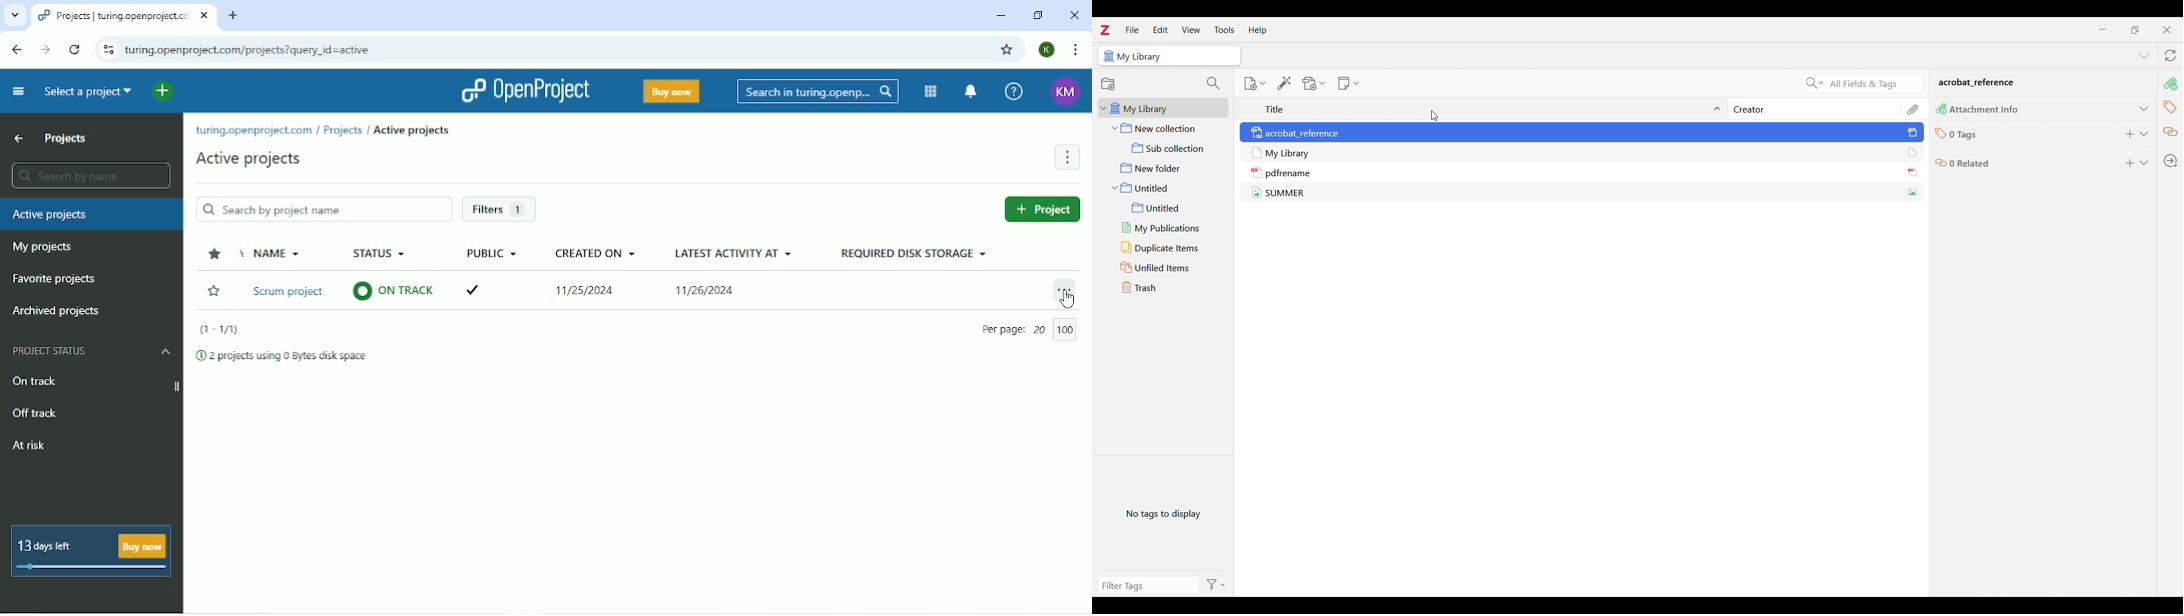 The height and width of the screenshot is (616, 2184). I want to click on Minimize, so click(2103, 30).